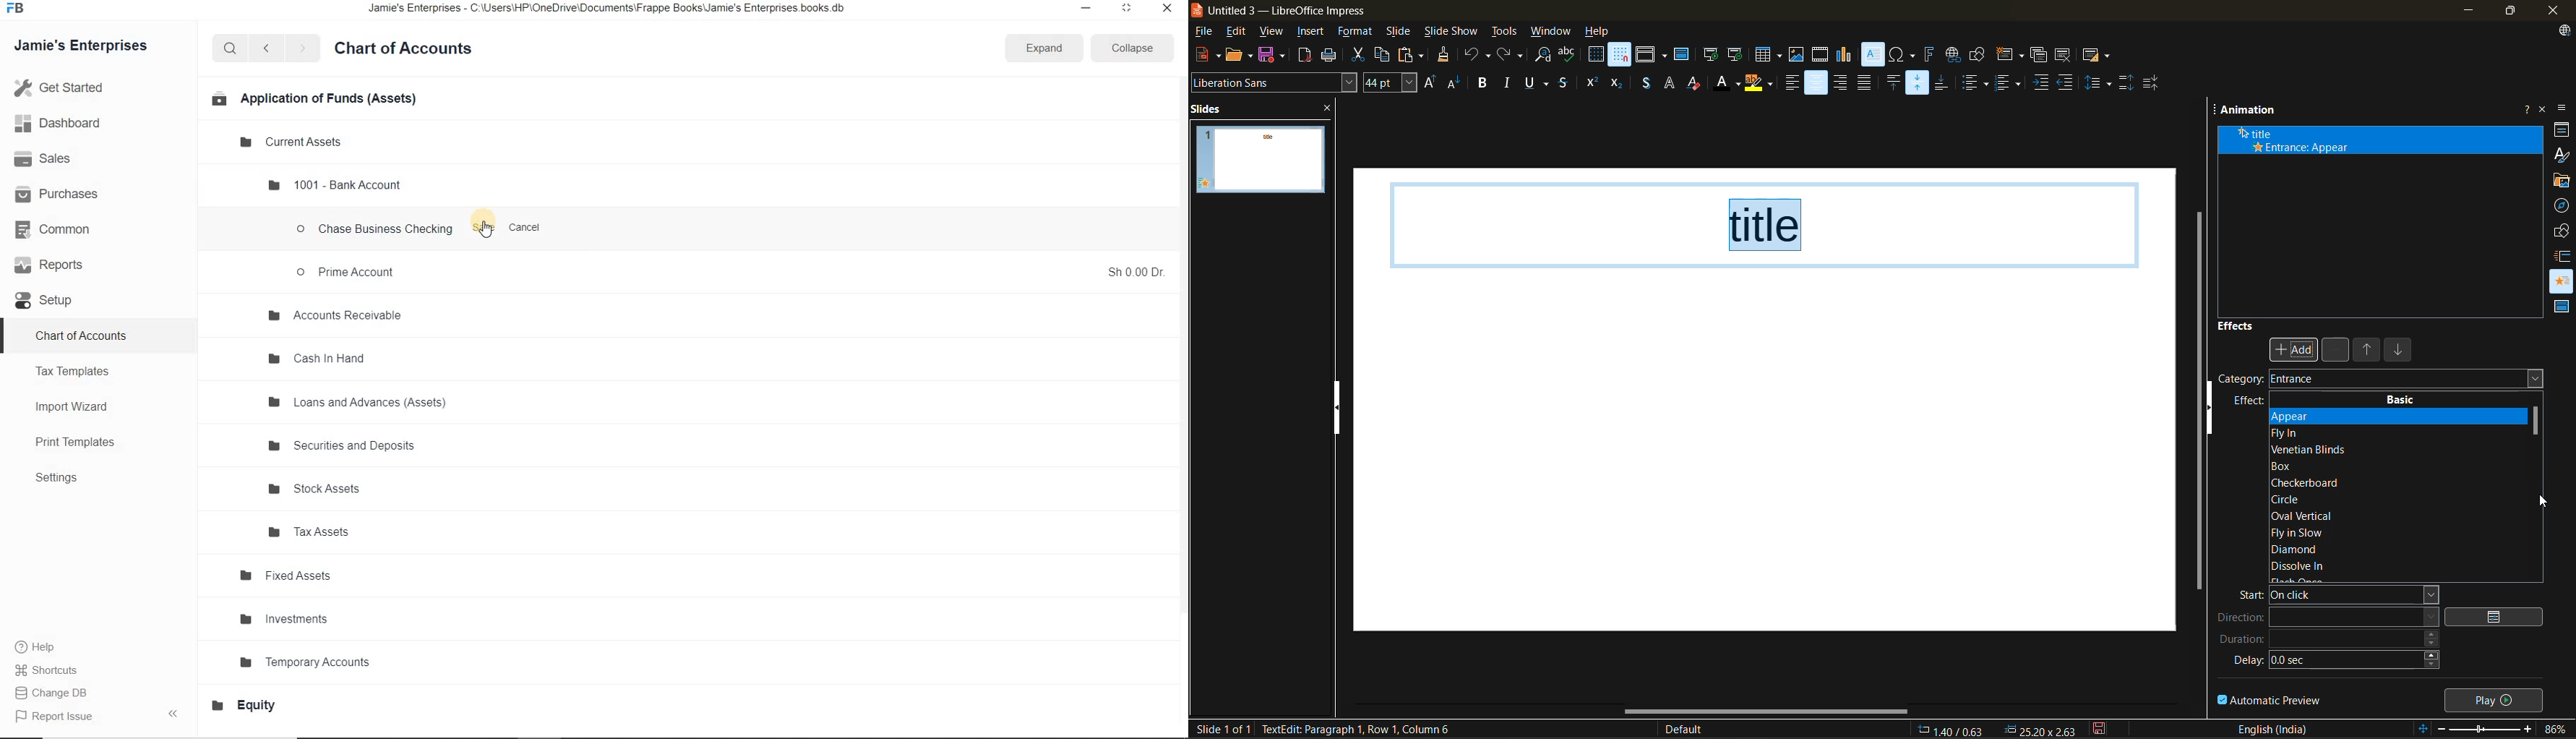  Describe the element at coordinates (2559, 307) in the screenshot. I see `master slides` at that location.